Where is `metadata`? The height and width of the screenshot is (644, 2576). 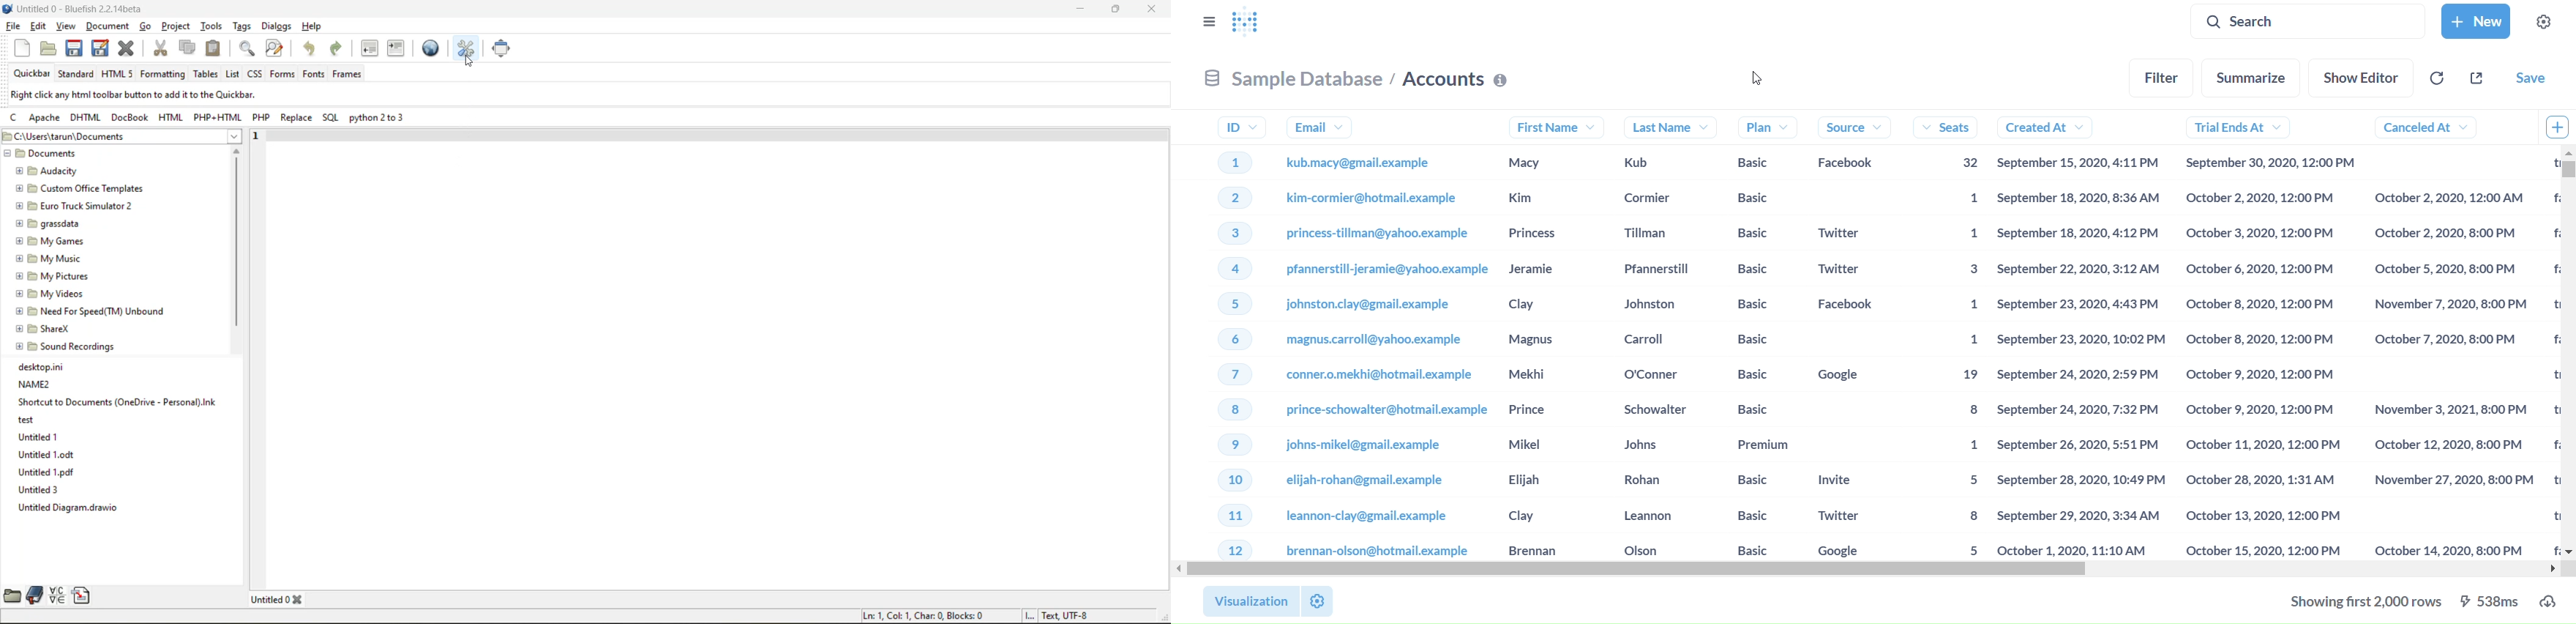 metadata is located at coordinates (132, 95).